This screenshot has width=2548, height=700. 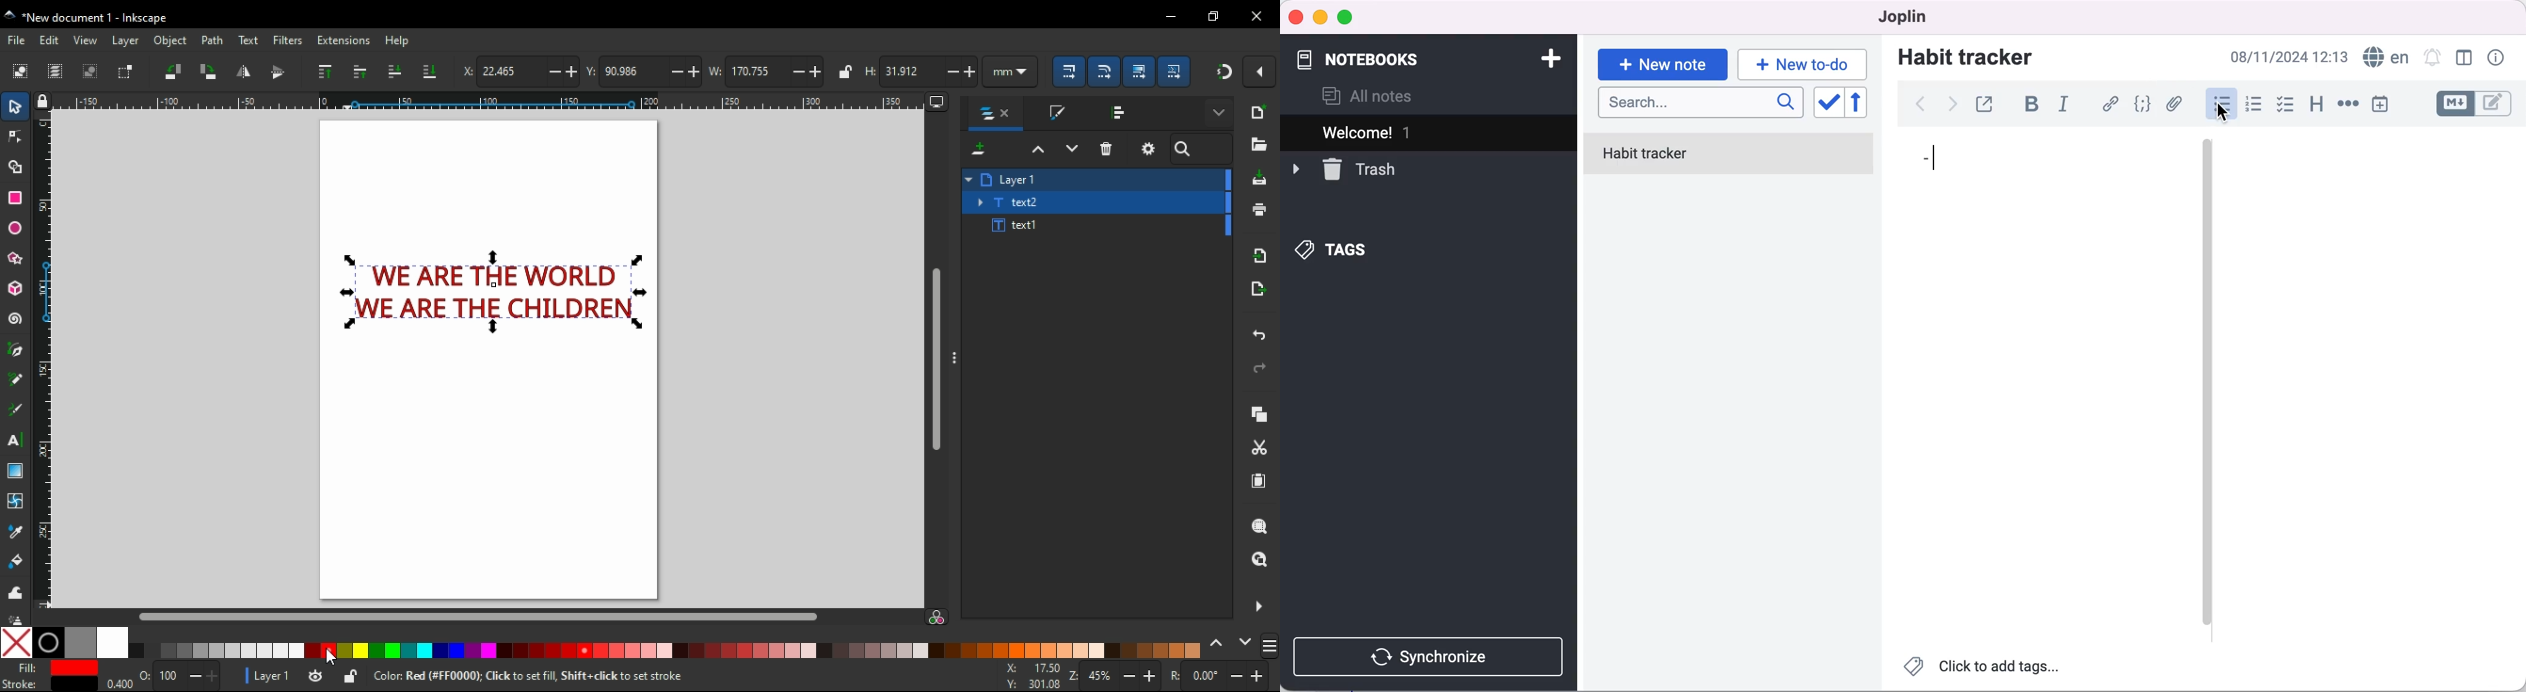 I want to click on habit tracker, so click(x=1729, y=155).